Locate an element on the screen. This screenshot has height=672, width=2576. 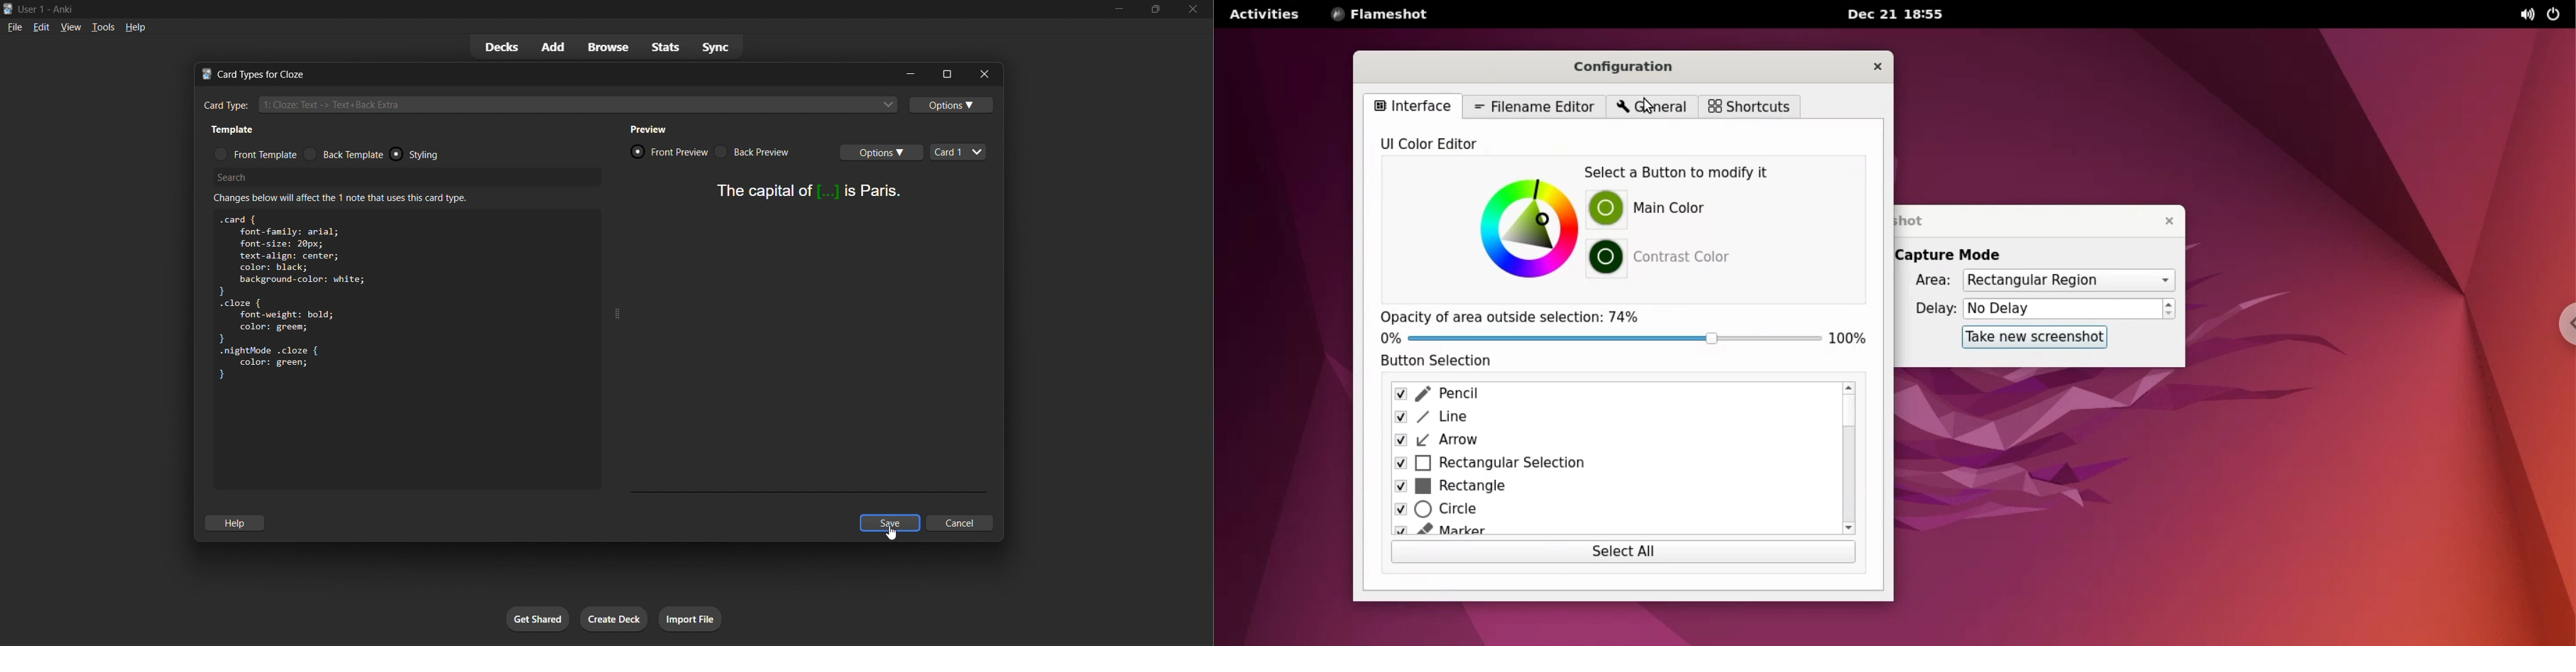
back template radio button is located at coordinates (346, 154).